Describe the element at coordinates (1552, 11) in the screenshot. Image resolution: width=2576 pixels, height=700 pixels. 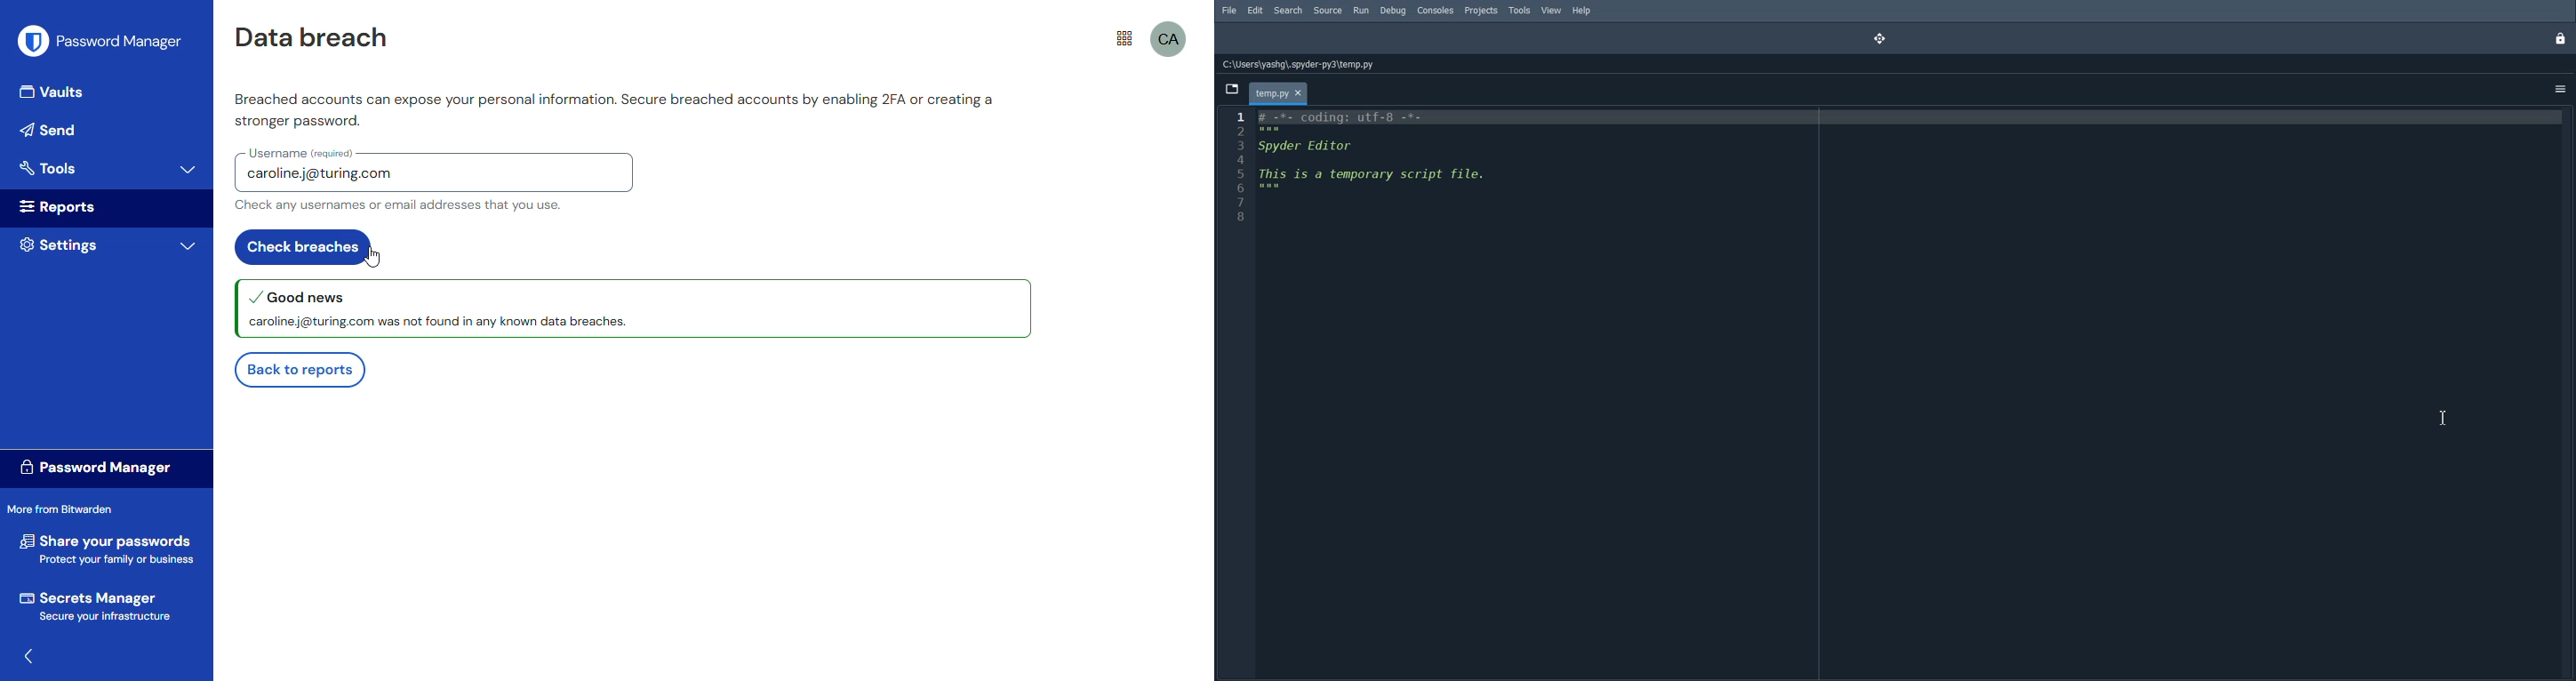
I see `View` at that location.